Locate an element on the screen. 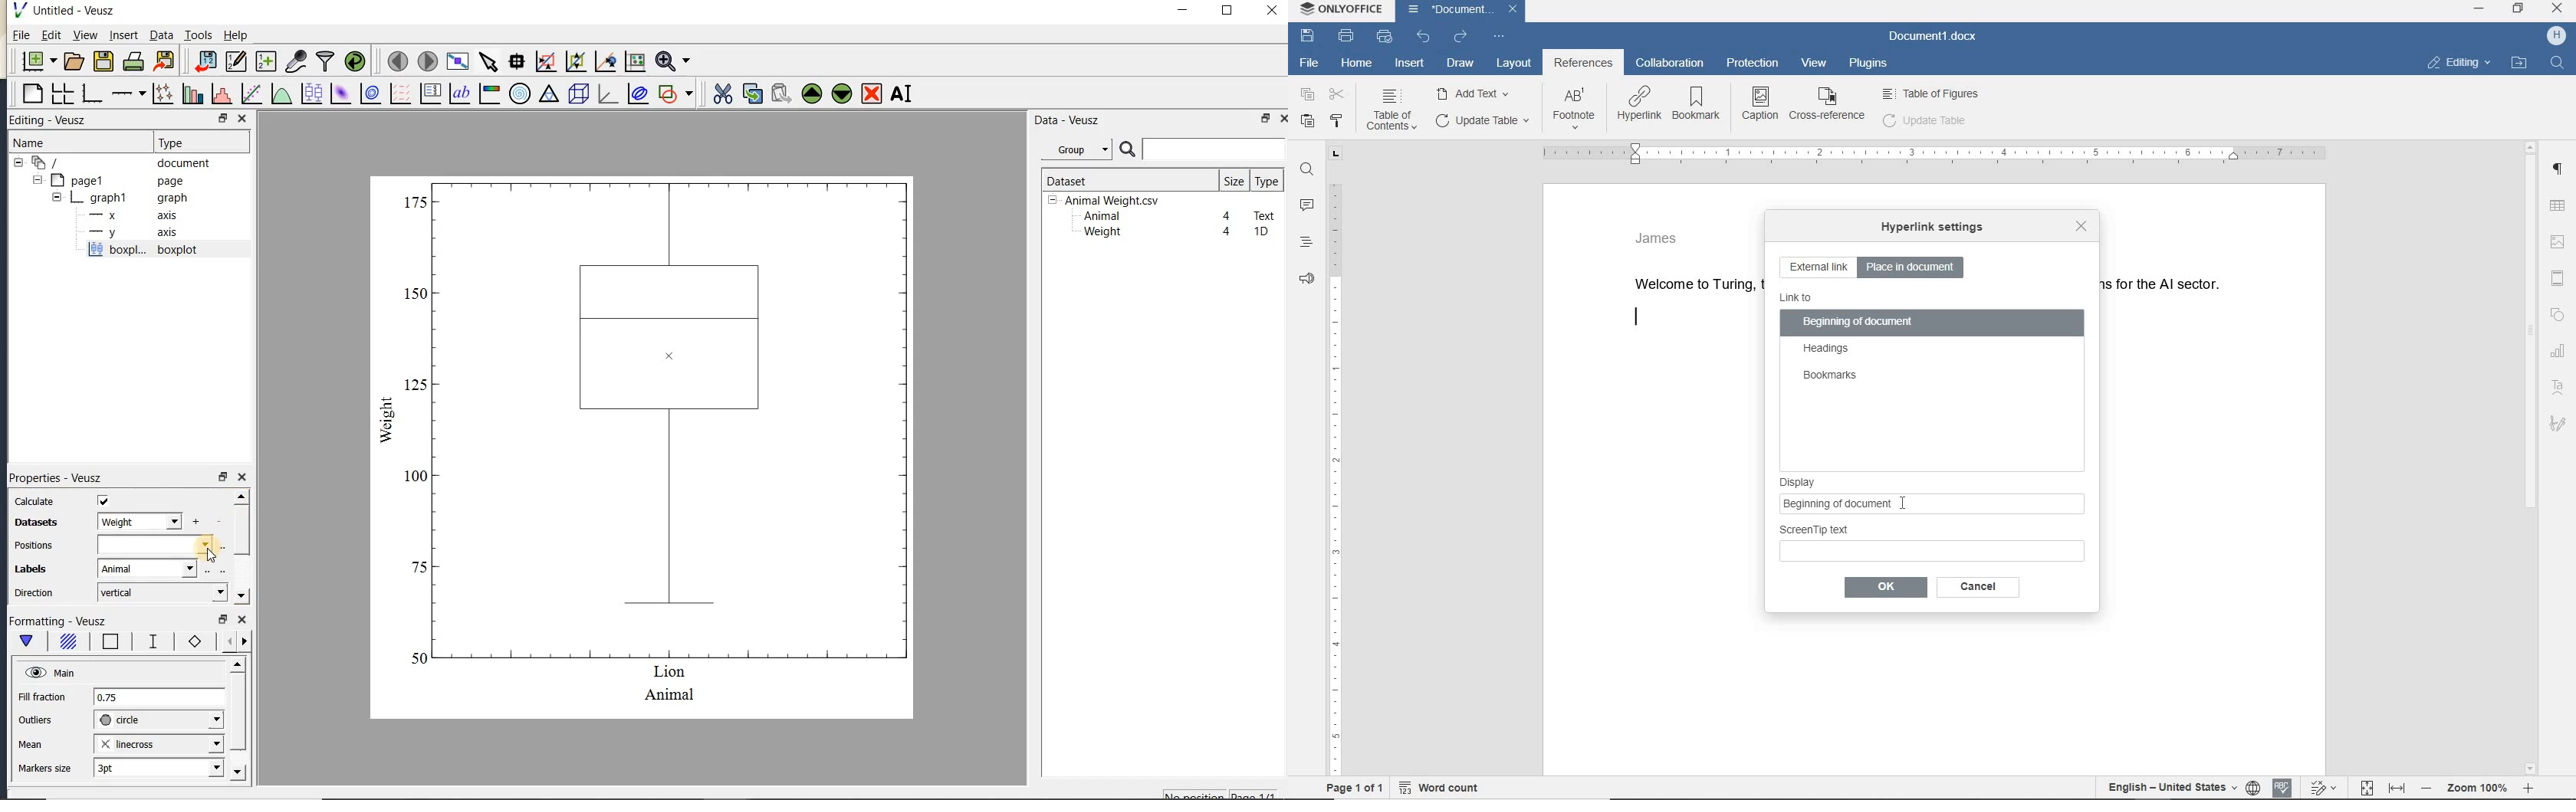  copy style is located at coordinates (1339, 120).